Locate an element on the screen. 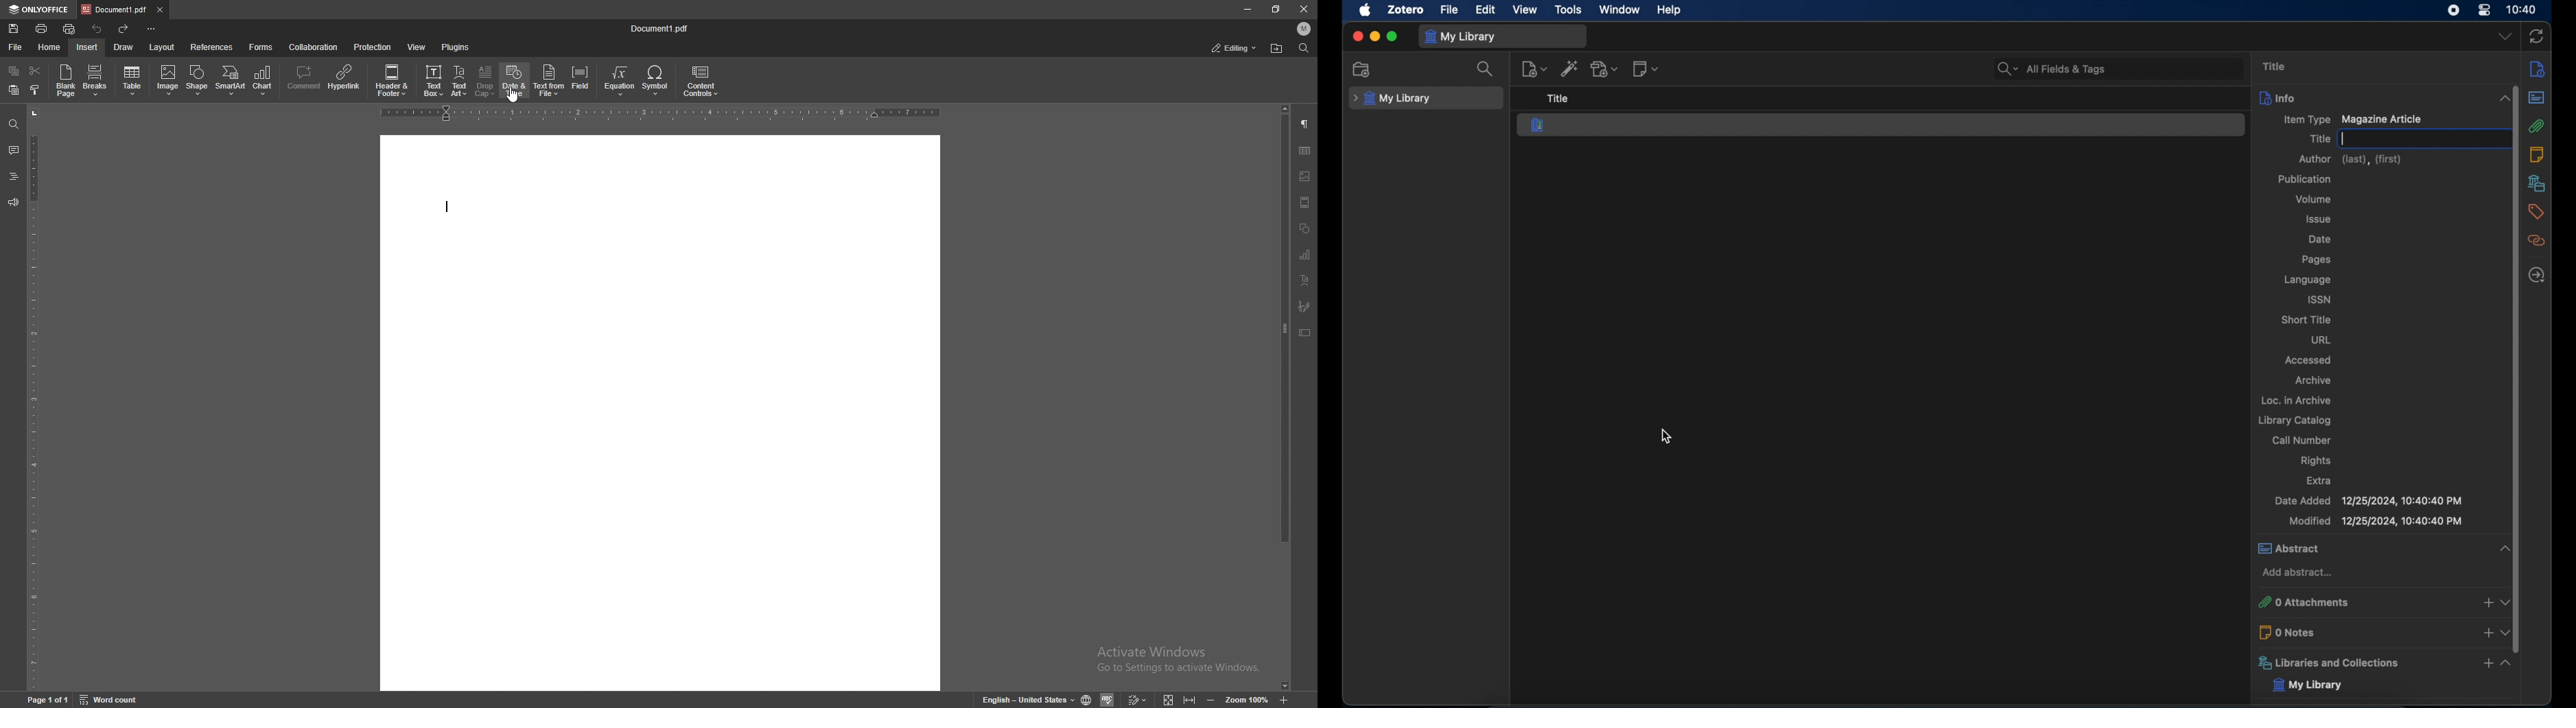 This screenshot has height=728, width=2576. Magazine Article is located at coordinates (2382, 119).